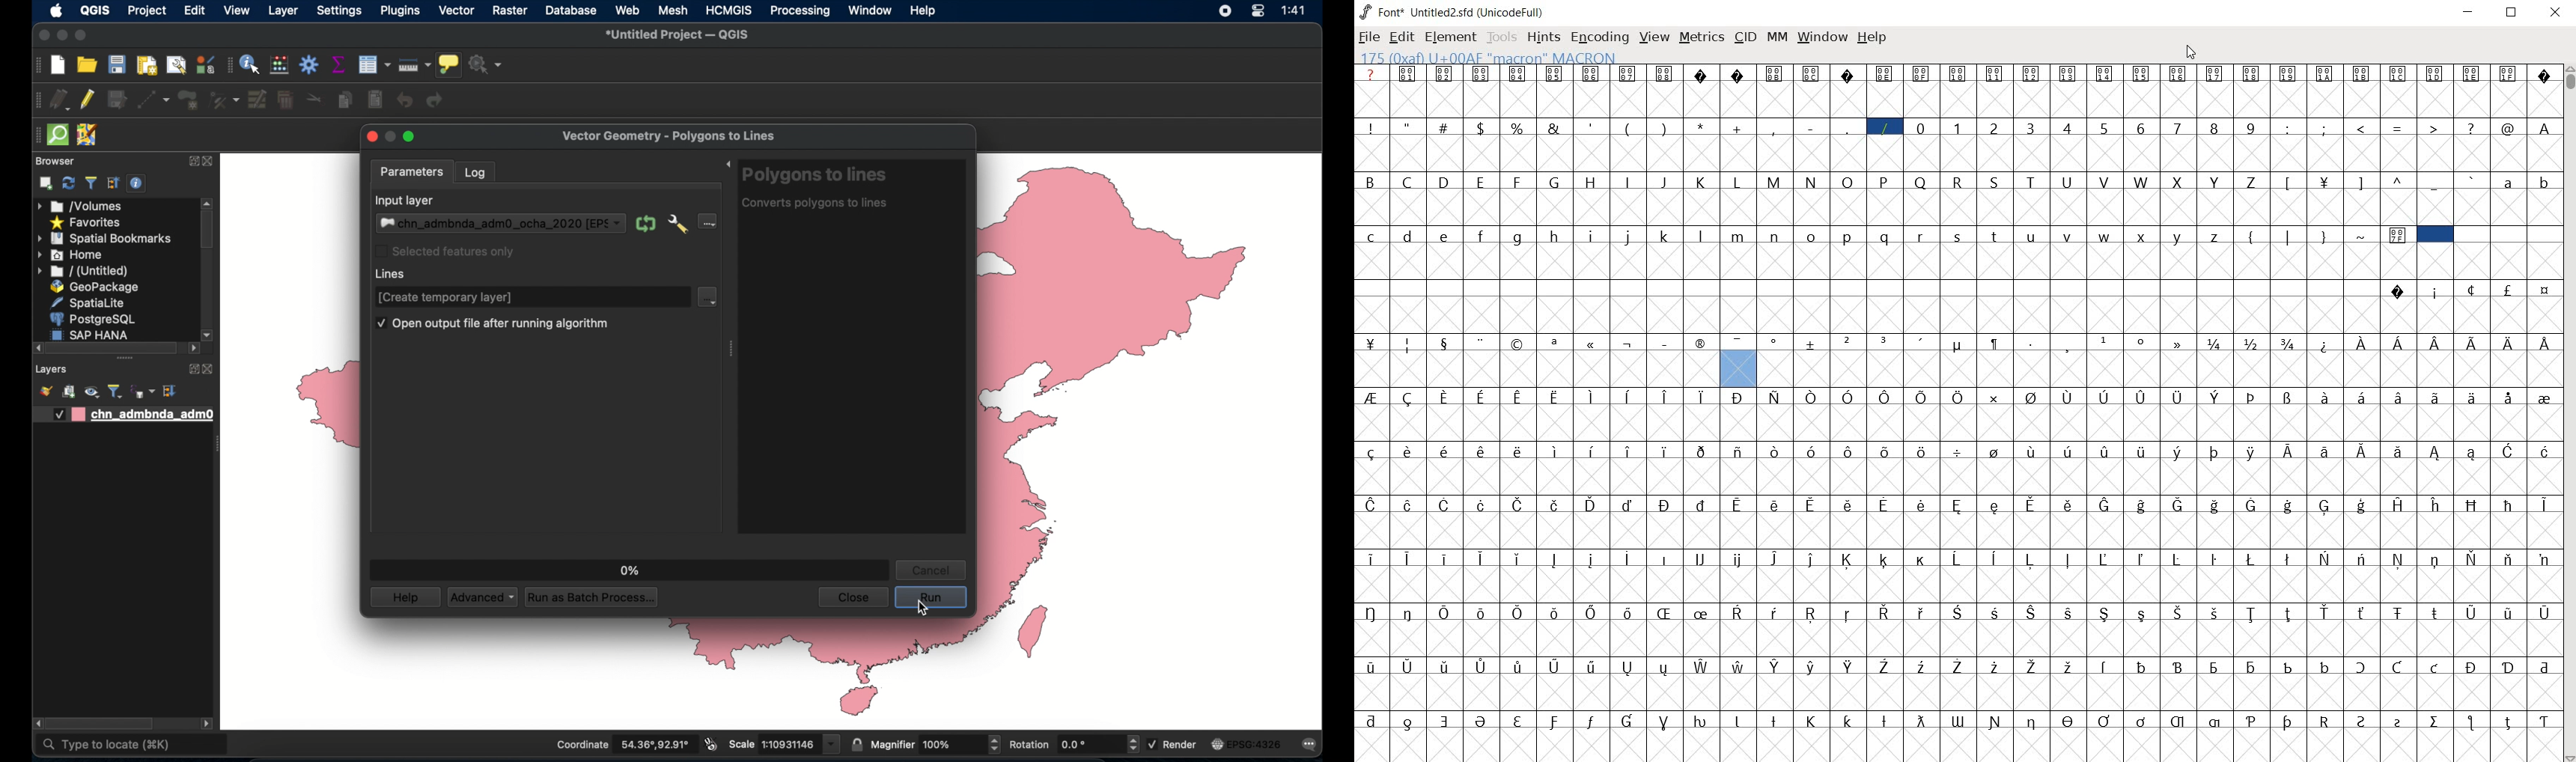 The image size is (2576, 784). I want to click on N, so click(1813, 182).